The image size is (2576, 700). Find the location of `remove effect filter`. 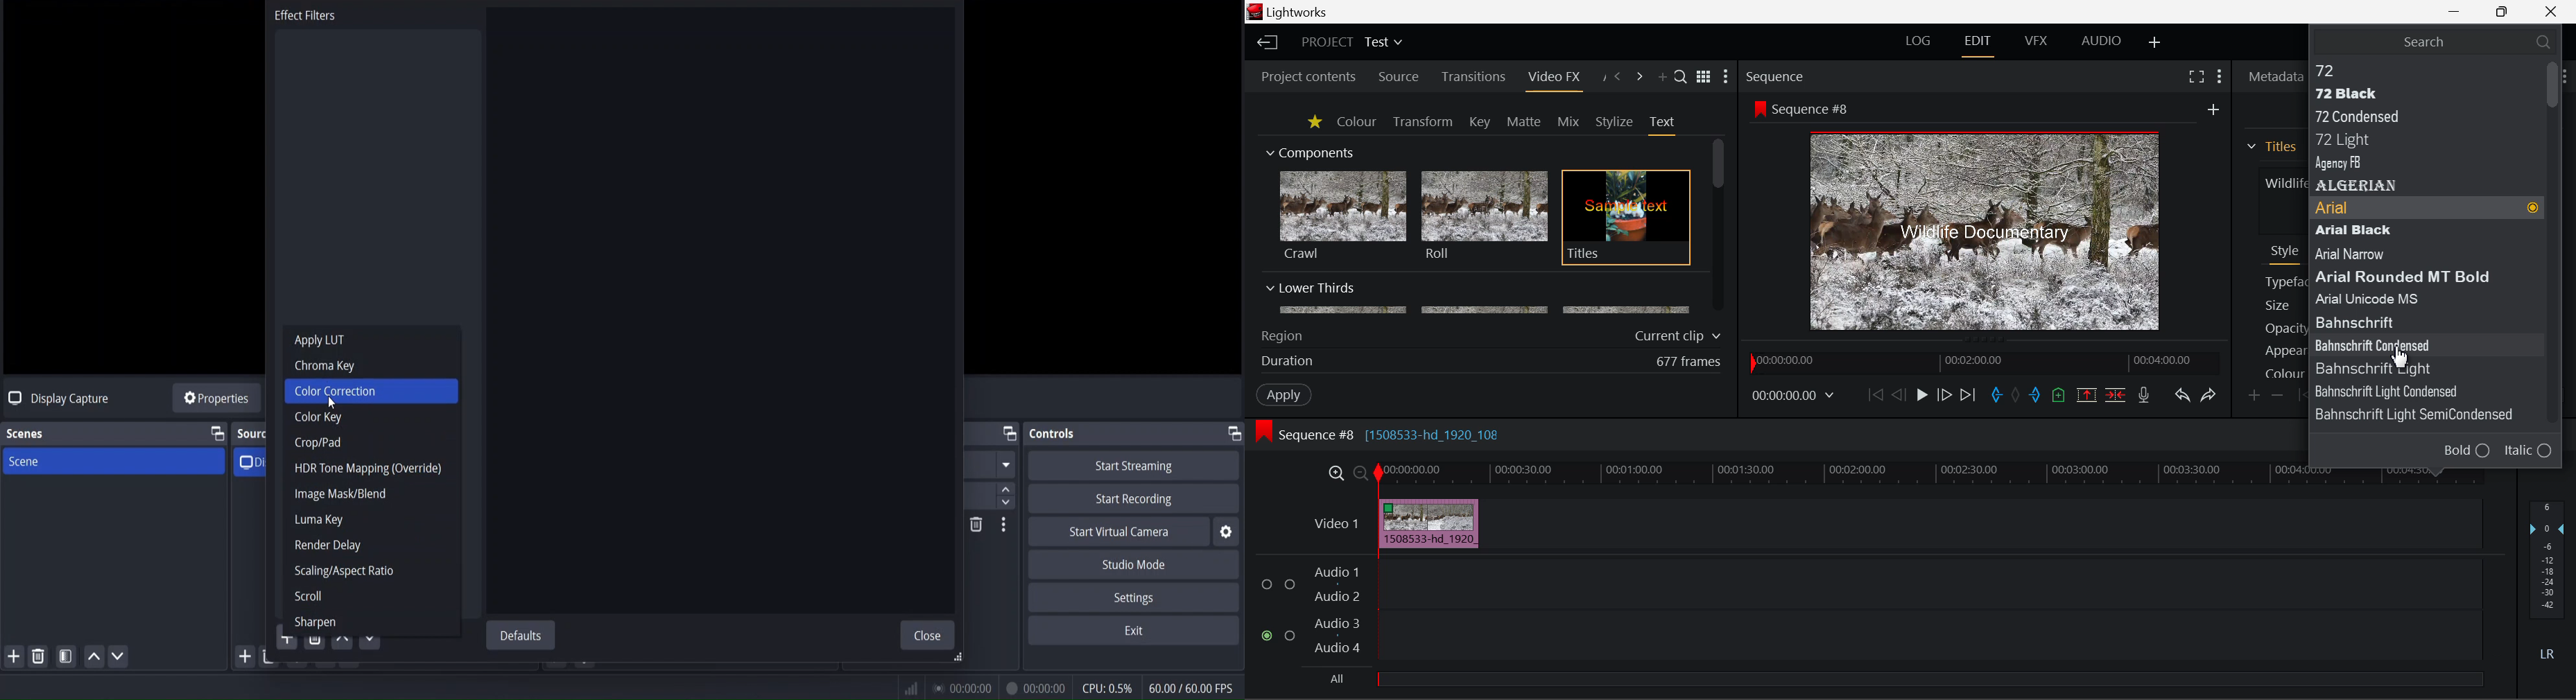

remove effect filter is located at coordinates (316, 644).